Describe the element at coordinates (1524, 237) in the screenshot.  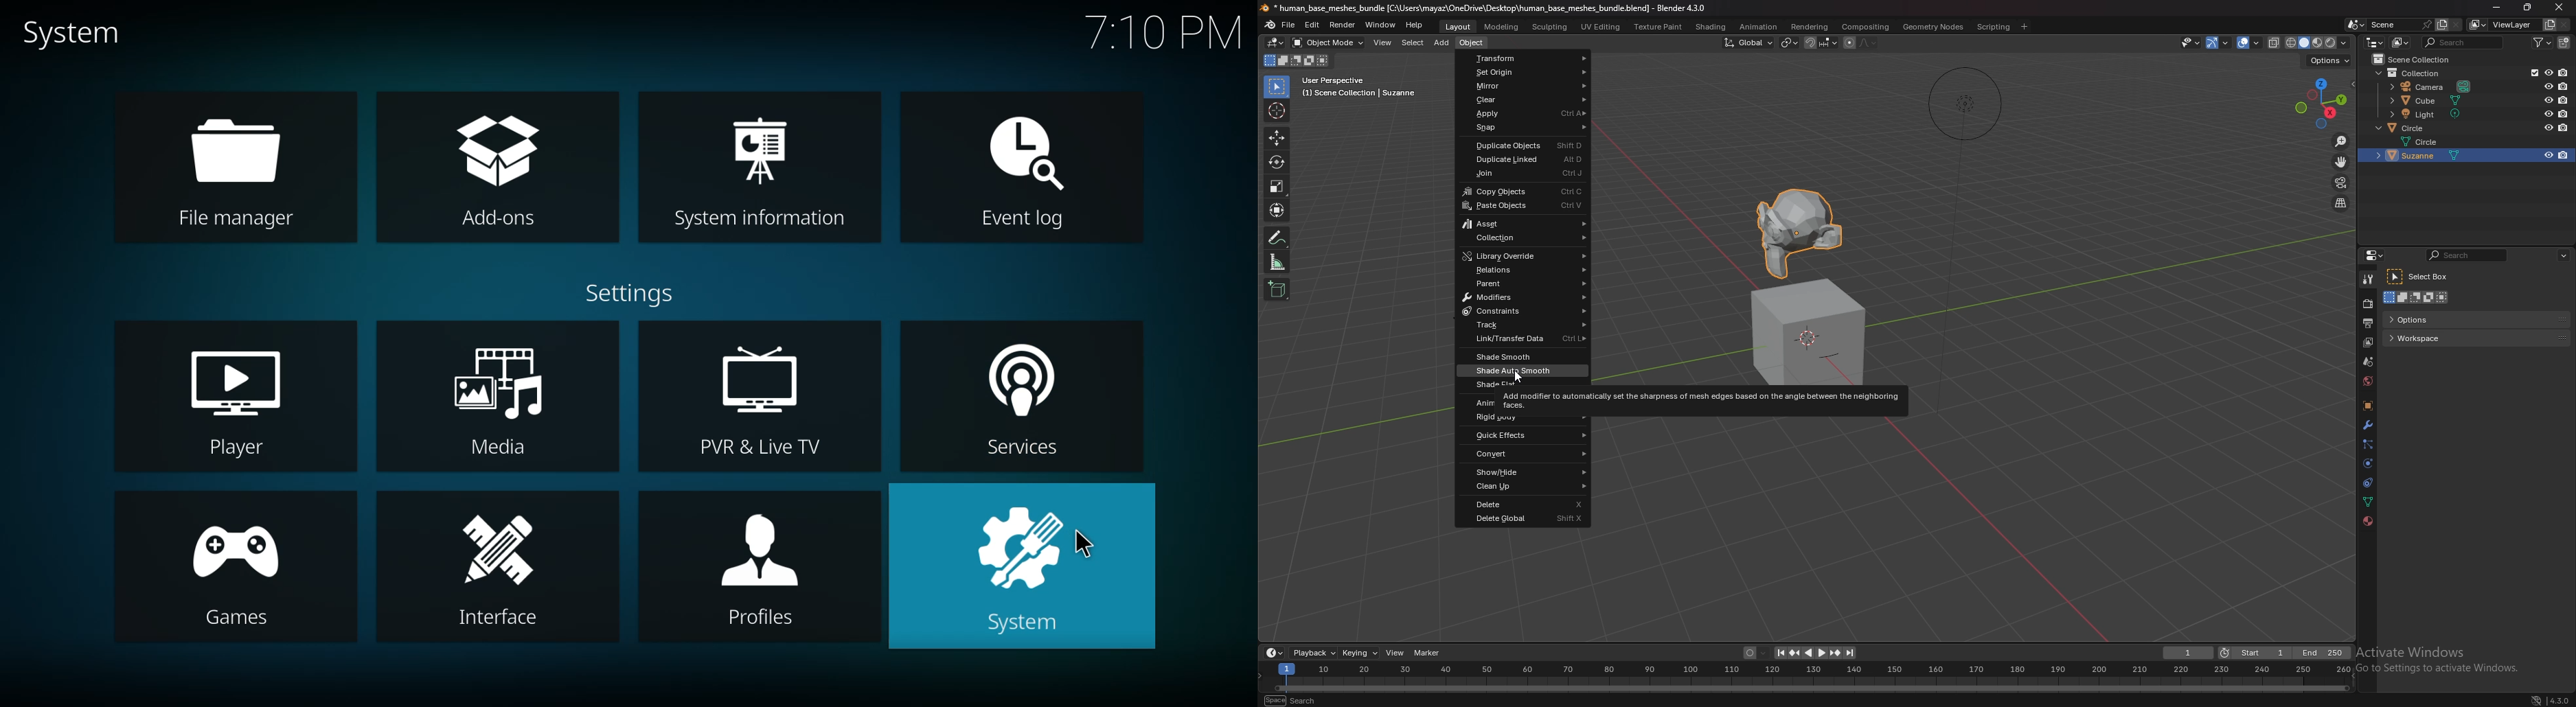
I see `collection` at that location.